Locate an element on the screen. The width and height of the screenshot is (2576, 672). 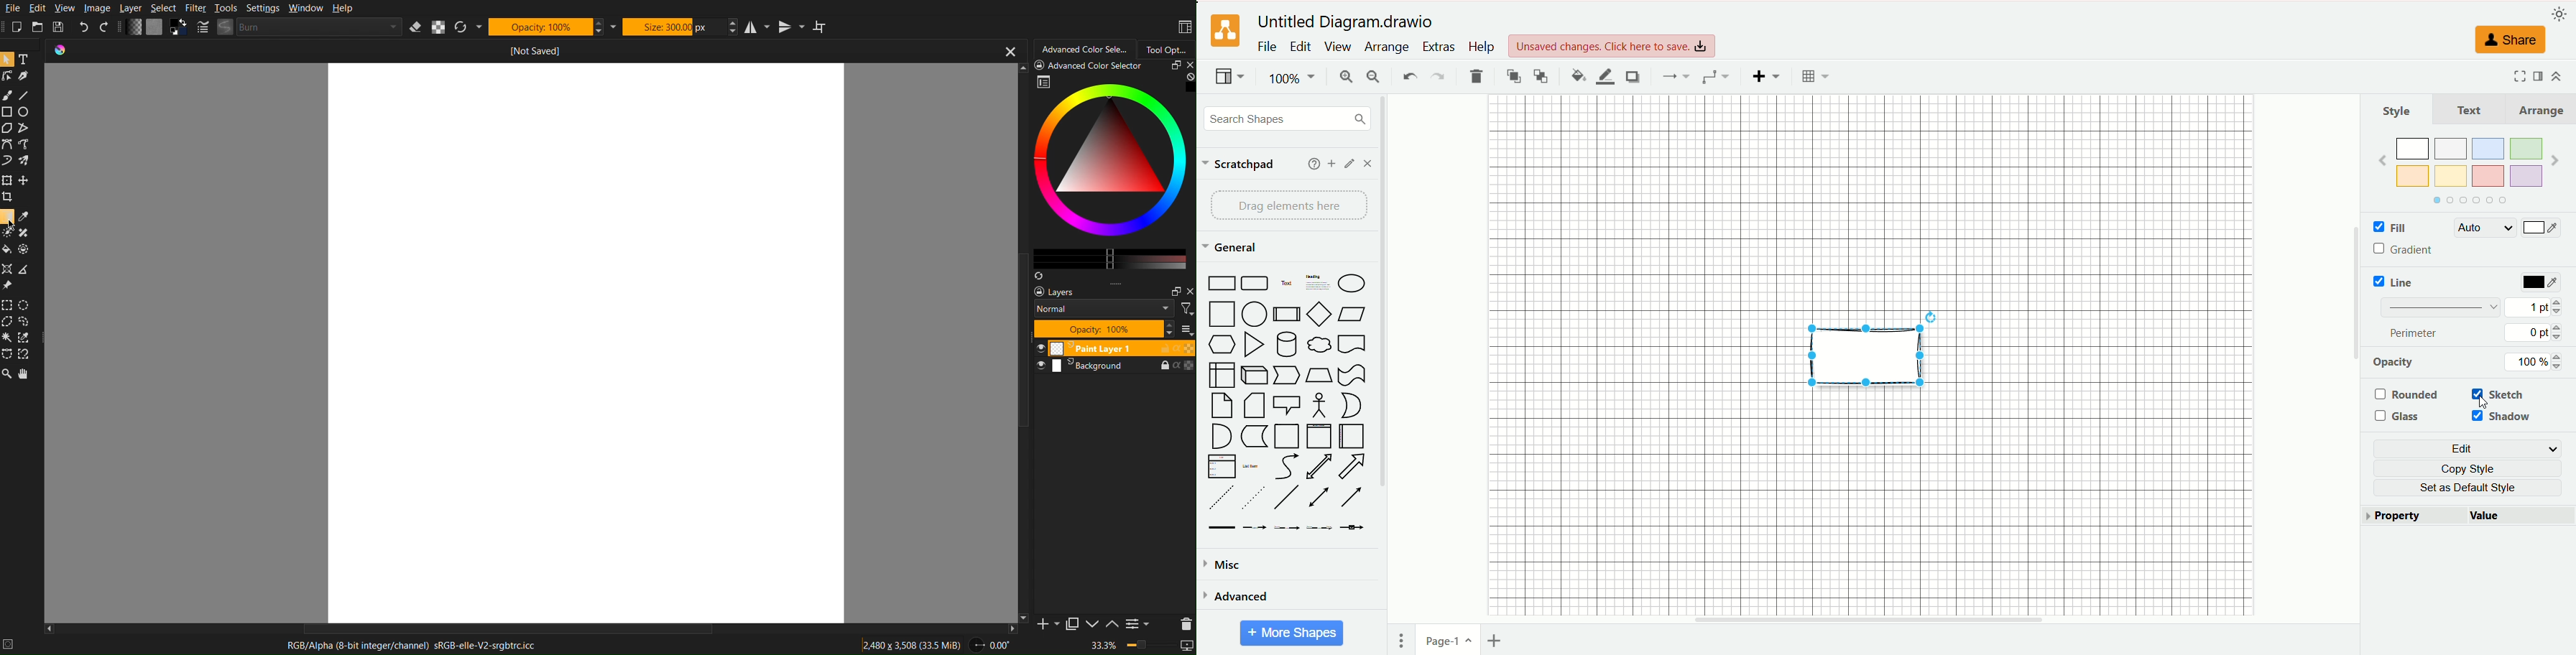
vertical scroll bar is located at coordinates (1387, 360).